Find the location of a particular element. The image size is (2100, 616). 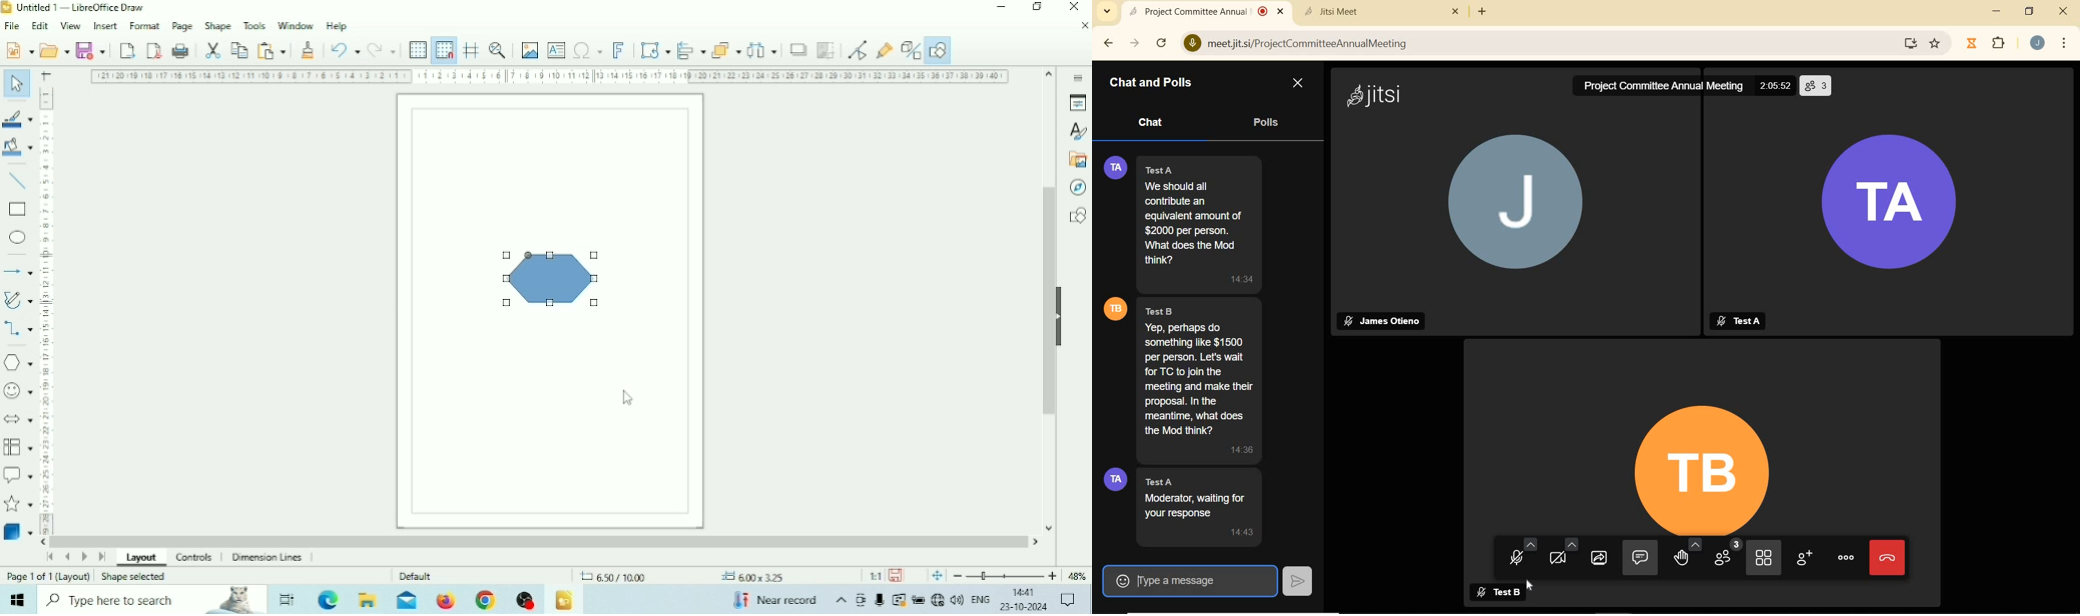

Insert Fontwork Text is located at coordinates (618, 49).